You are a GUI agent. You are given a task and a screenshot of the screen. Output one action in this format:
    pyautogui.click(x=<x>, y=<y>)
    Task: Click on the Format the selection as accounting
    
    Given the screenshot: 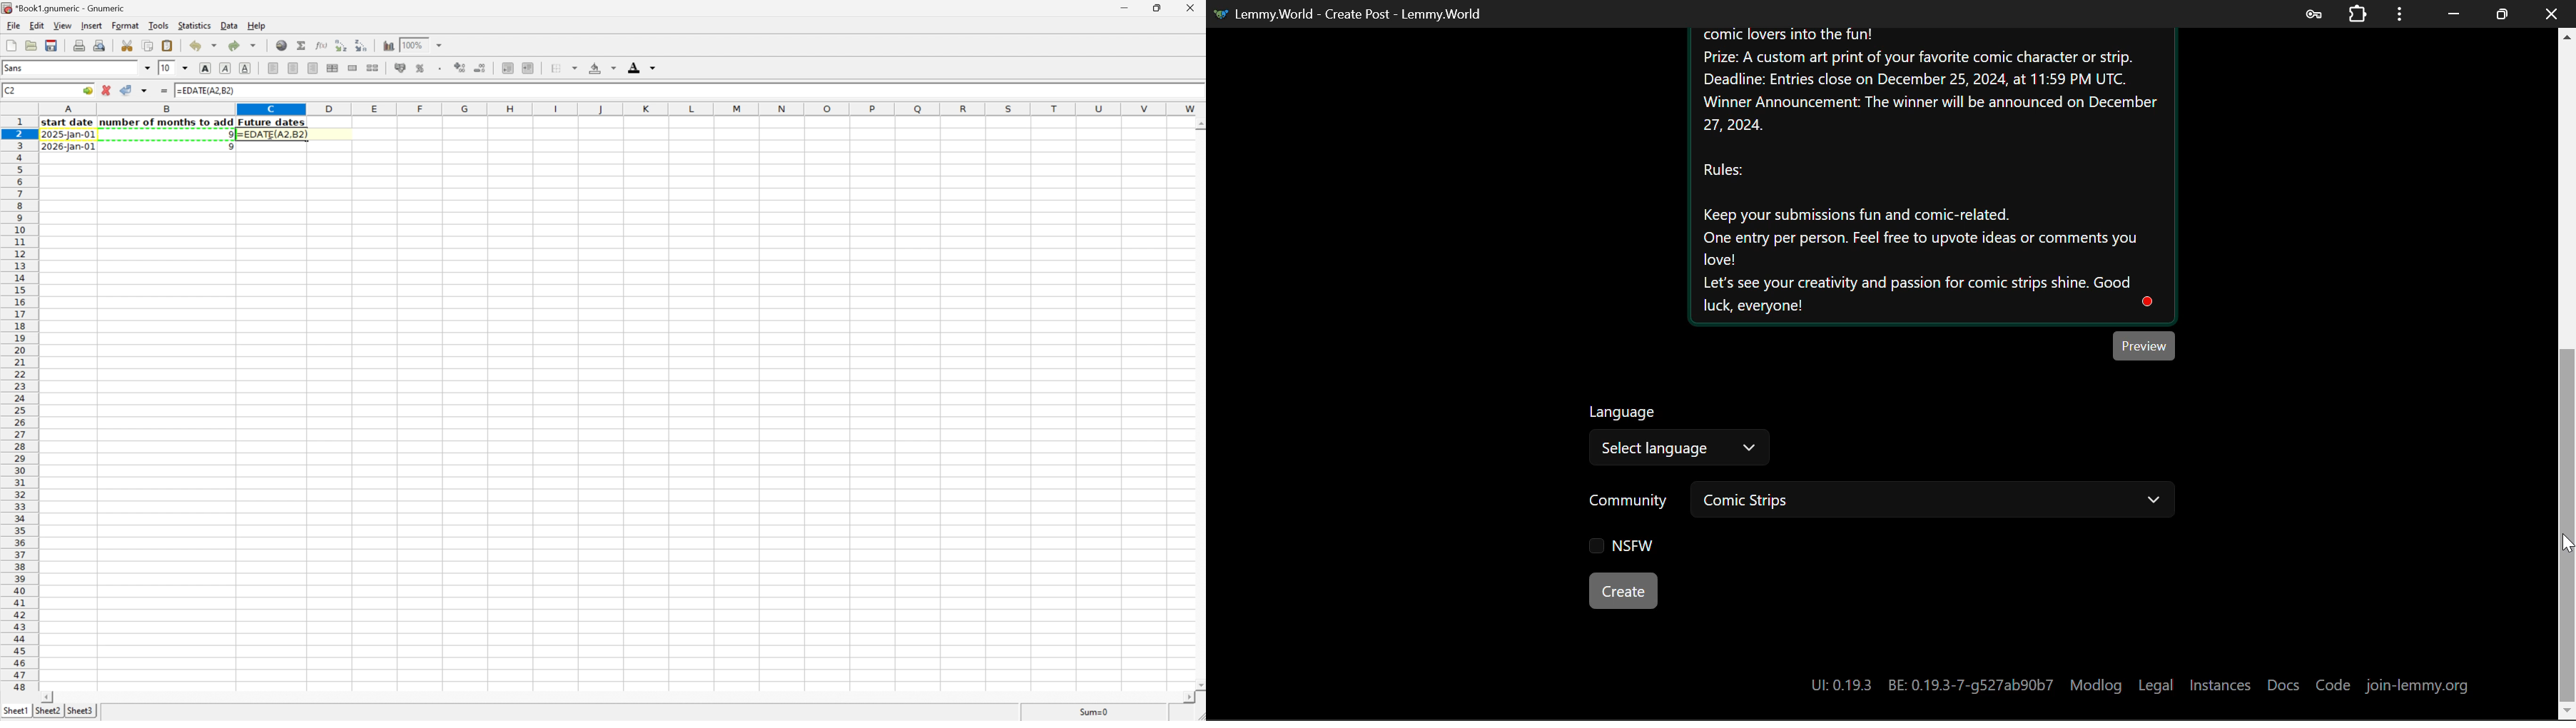 What is the action you would take?
    pyautogui.click(x=399, y=68)
    